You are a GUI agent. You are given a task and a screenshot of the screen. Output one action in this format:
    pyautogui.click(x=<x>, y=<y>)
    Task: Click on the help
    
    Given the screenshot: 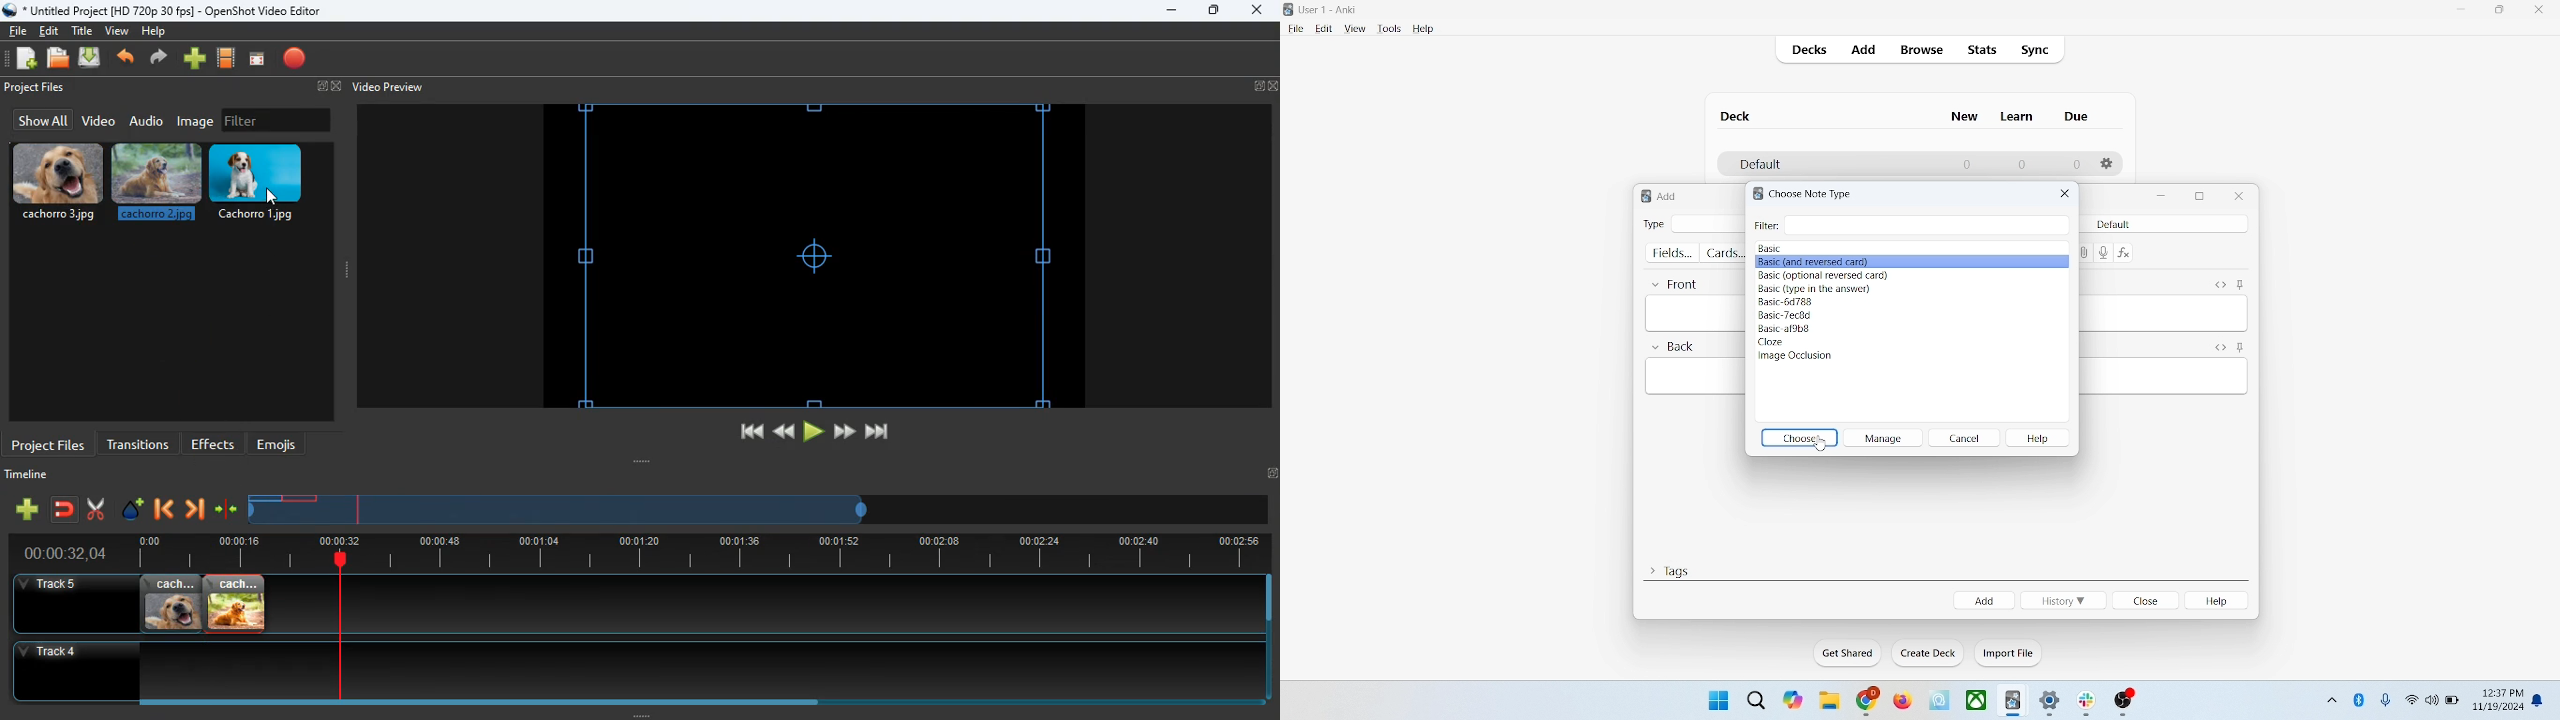 What is the action you would take?
    pyautogui.click(x=1424, y=30)
    